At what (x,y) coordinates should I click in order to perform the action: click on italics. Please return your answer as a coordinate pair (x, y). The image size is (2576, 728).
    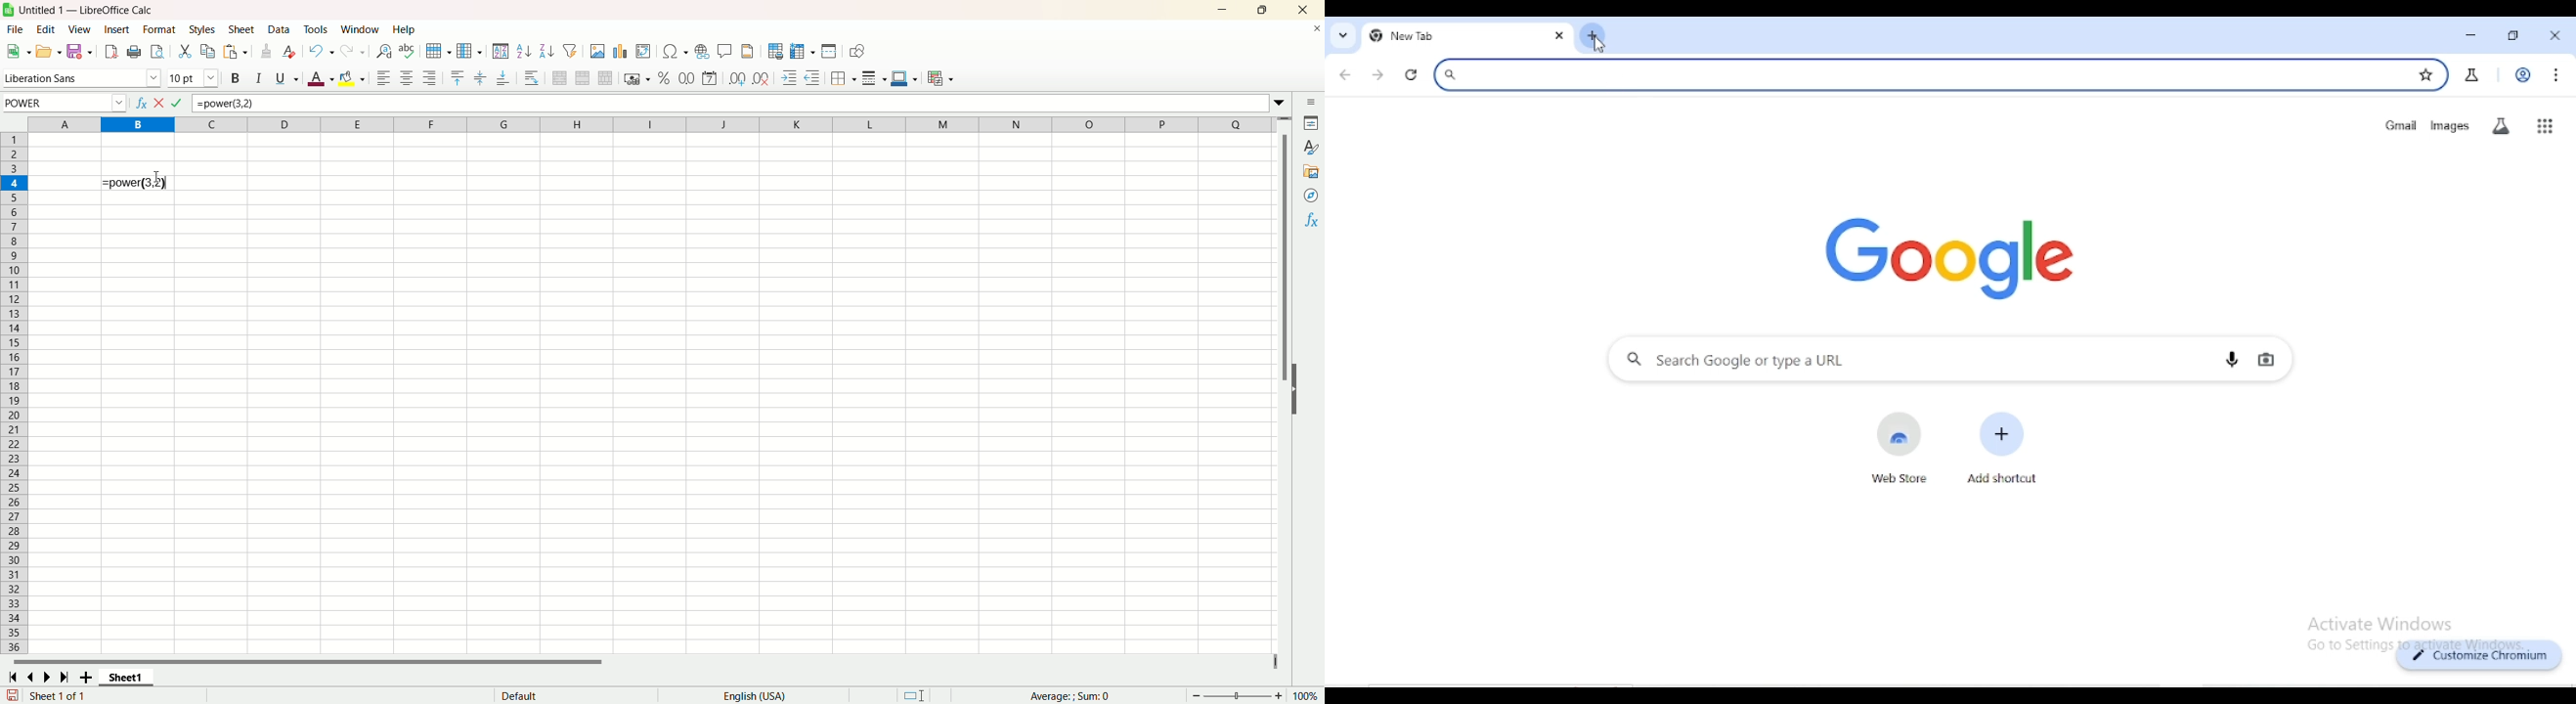
    Looking at the image, I should click on (256, 79).